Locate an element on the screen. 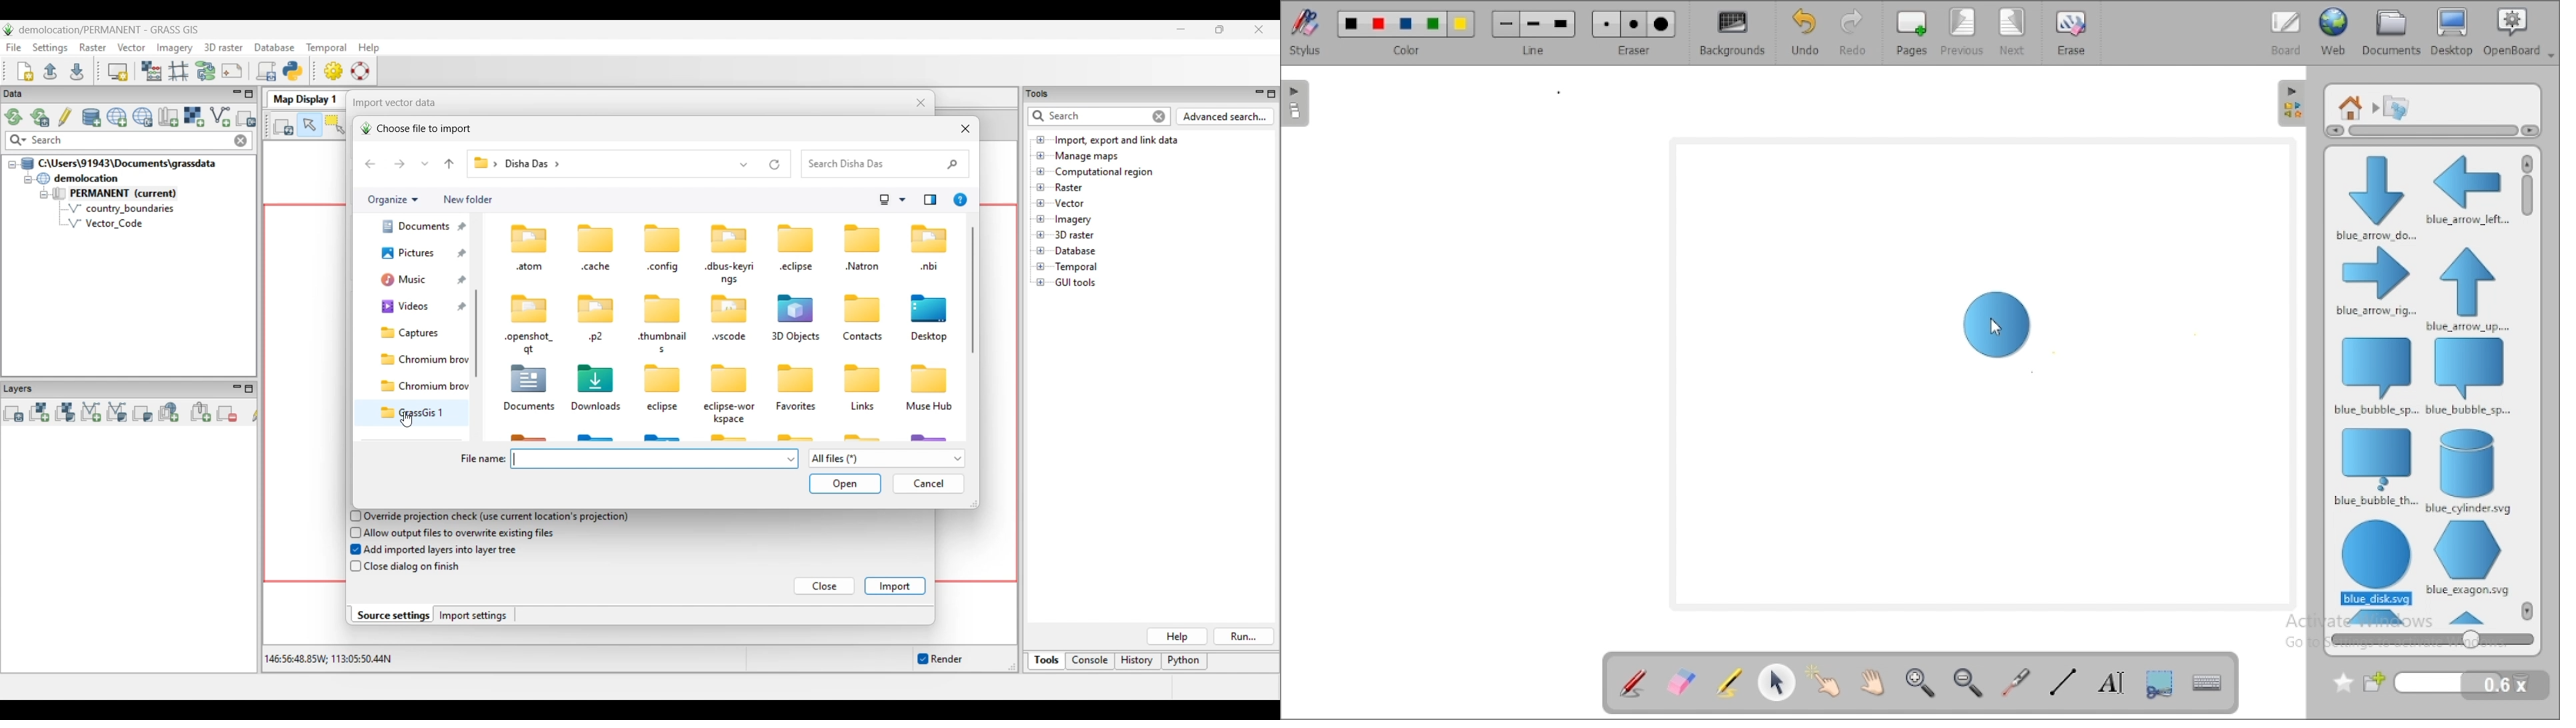 Image resolution: width=2576 pixels, height=728 pixels. documents is located at coordinates (2392, 32).